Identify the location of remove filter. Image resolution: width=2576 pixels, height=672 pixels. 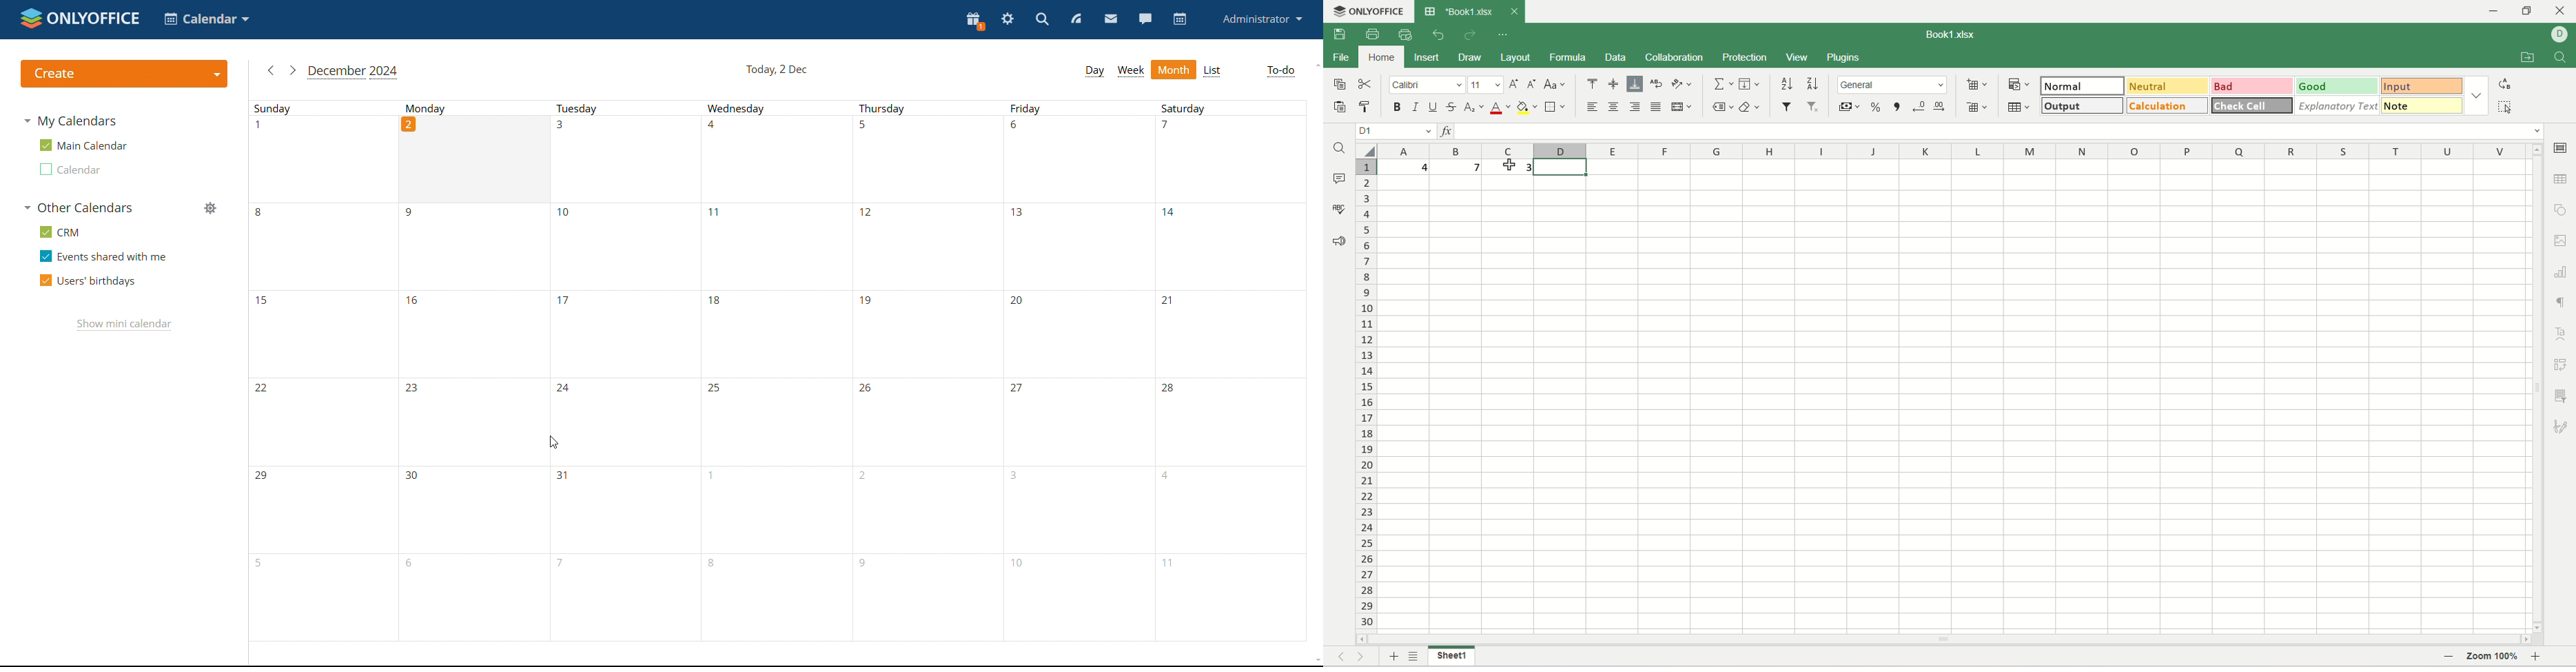
(1816, 106).